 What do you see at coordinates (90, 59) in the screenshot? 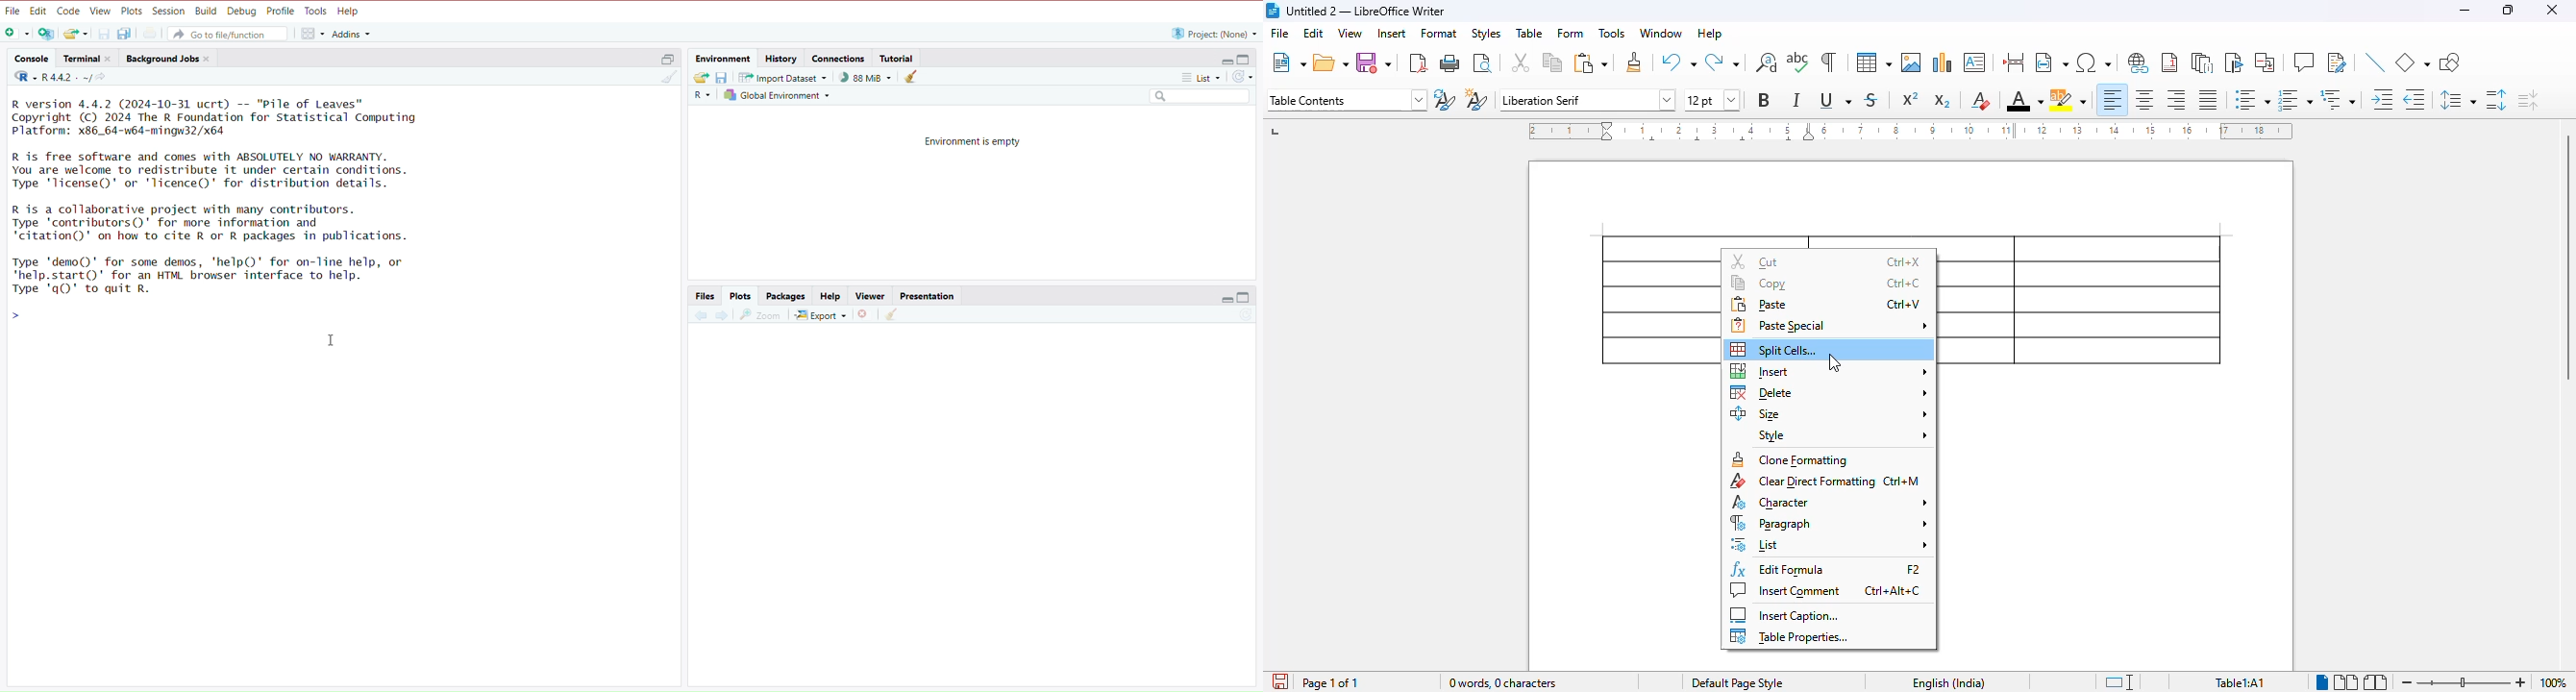
I see `terminal` at bounding box center [90, 59].